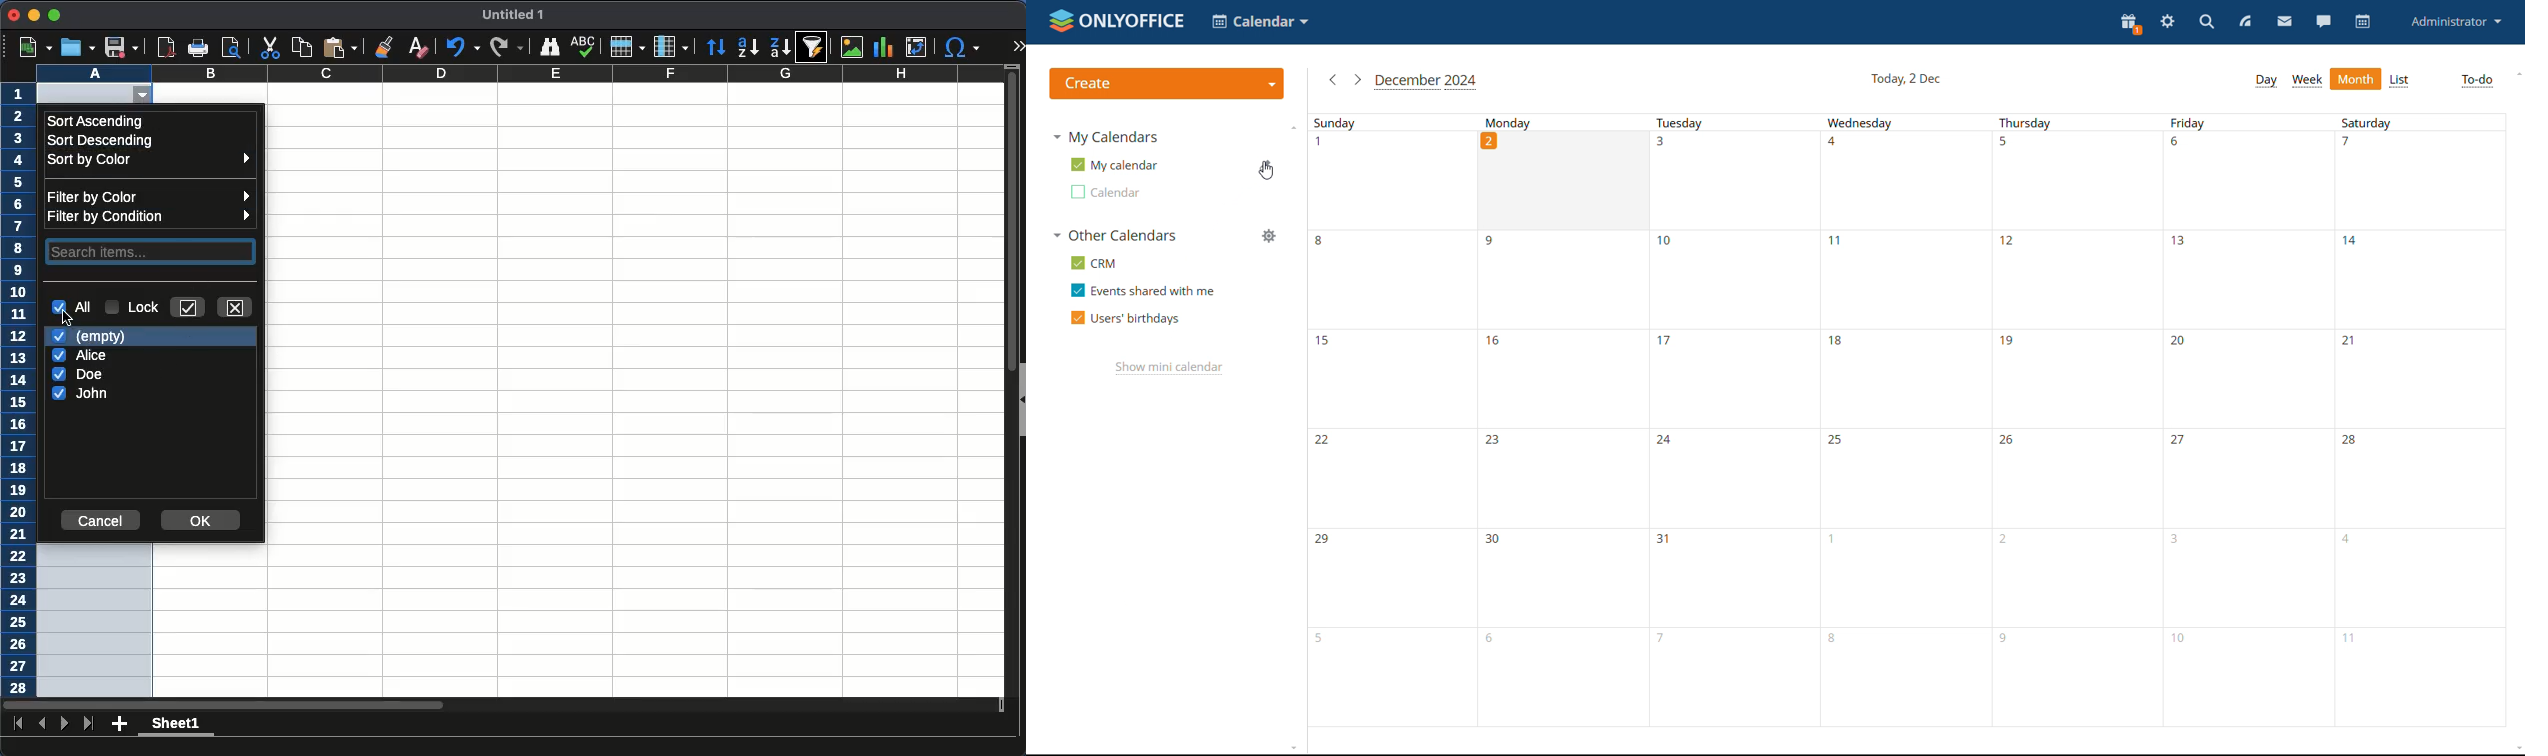 This screenshot has height=756, width=2548. I want to click on Alice, so click(78, 355).